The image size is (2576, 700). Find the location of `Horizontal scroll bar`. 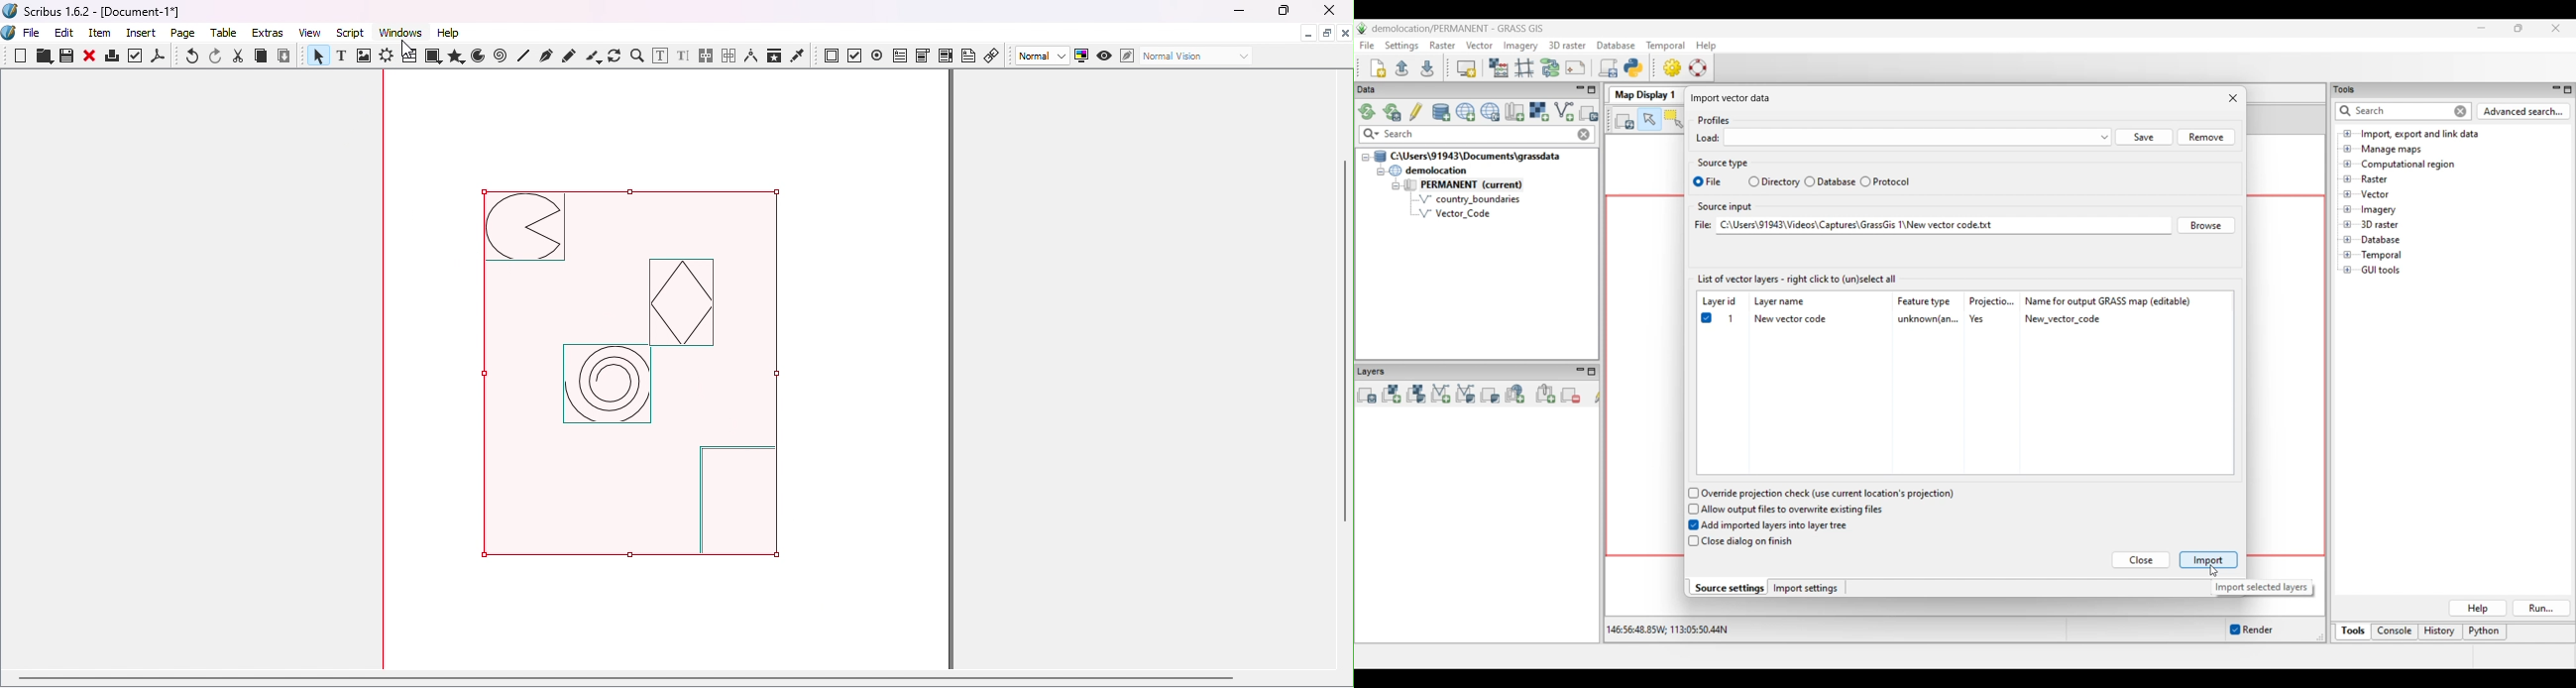

Horizontal scroll bar is located at coordinates (668, 681).